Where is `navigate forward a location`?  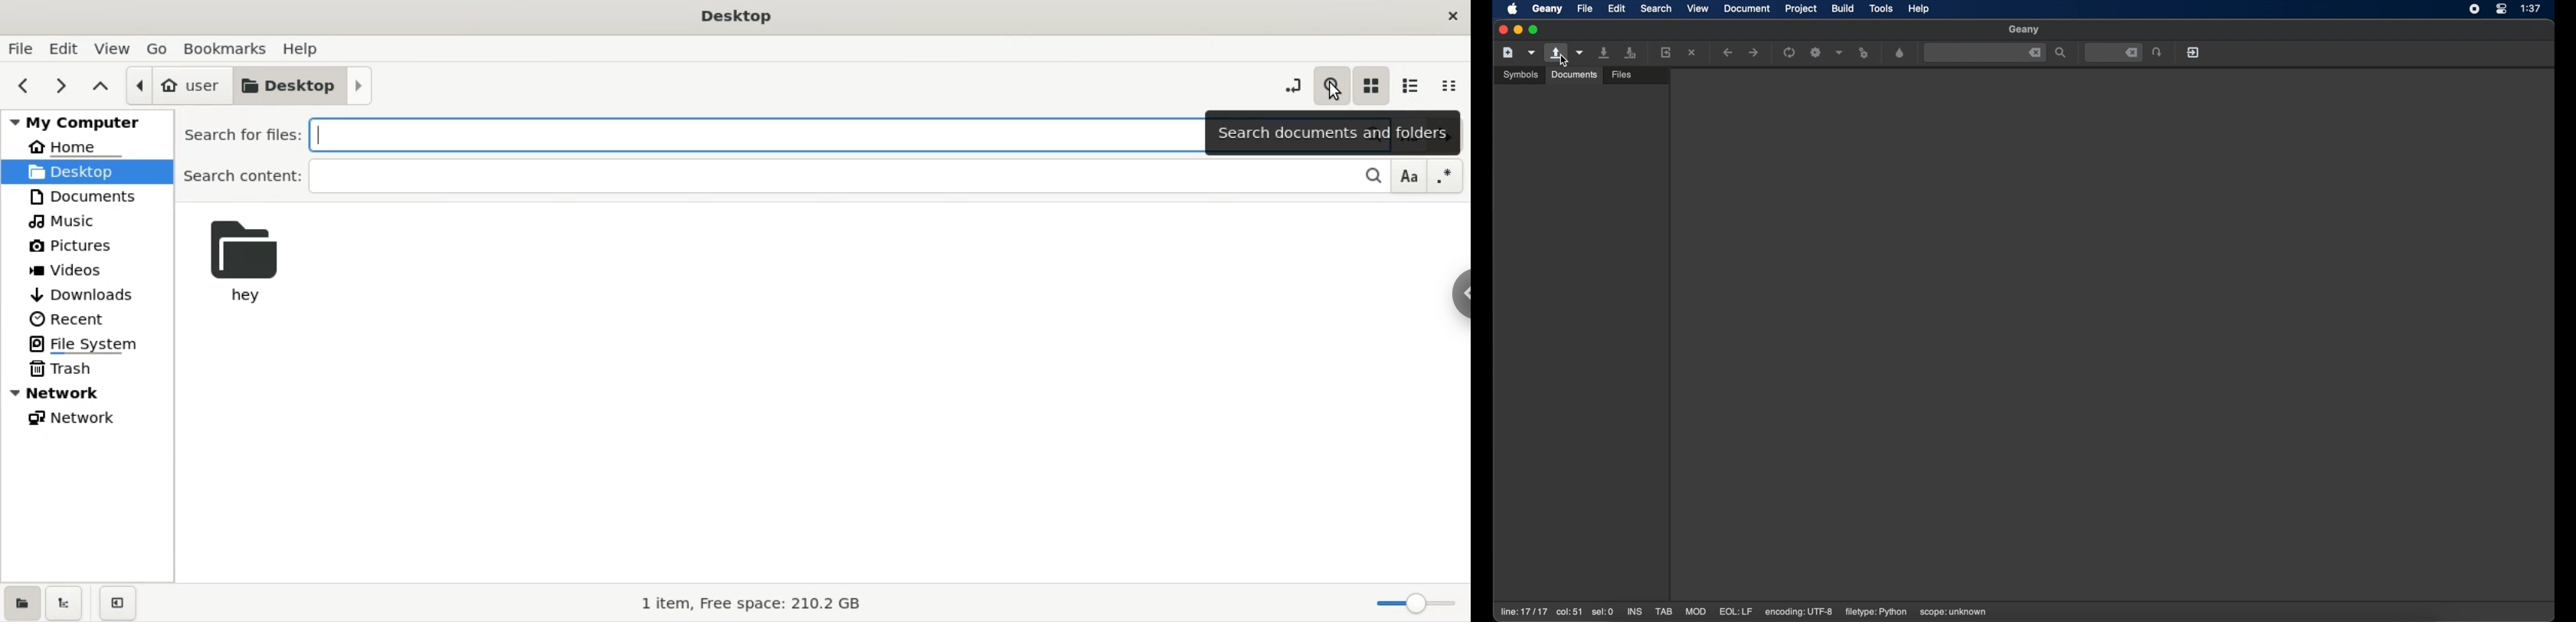
navigate forward a location is located at coordinates (1754, 52).